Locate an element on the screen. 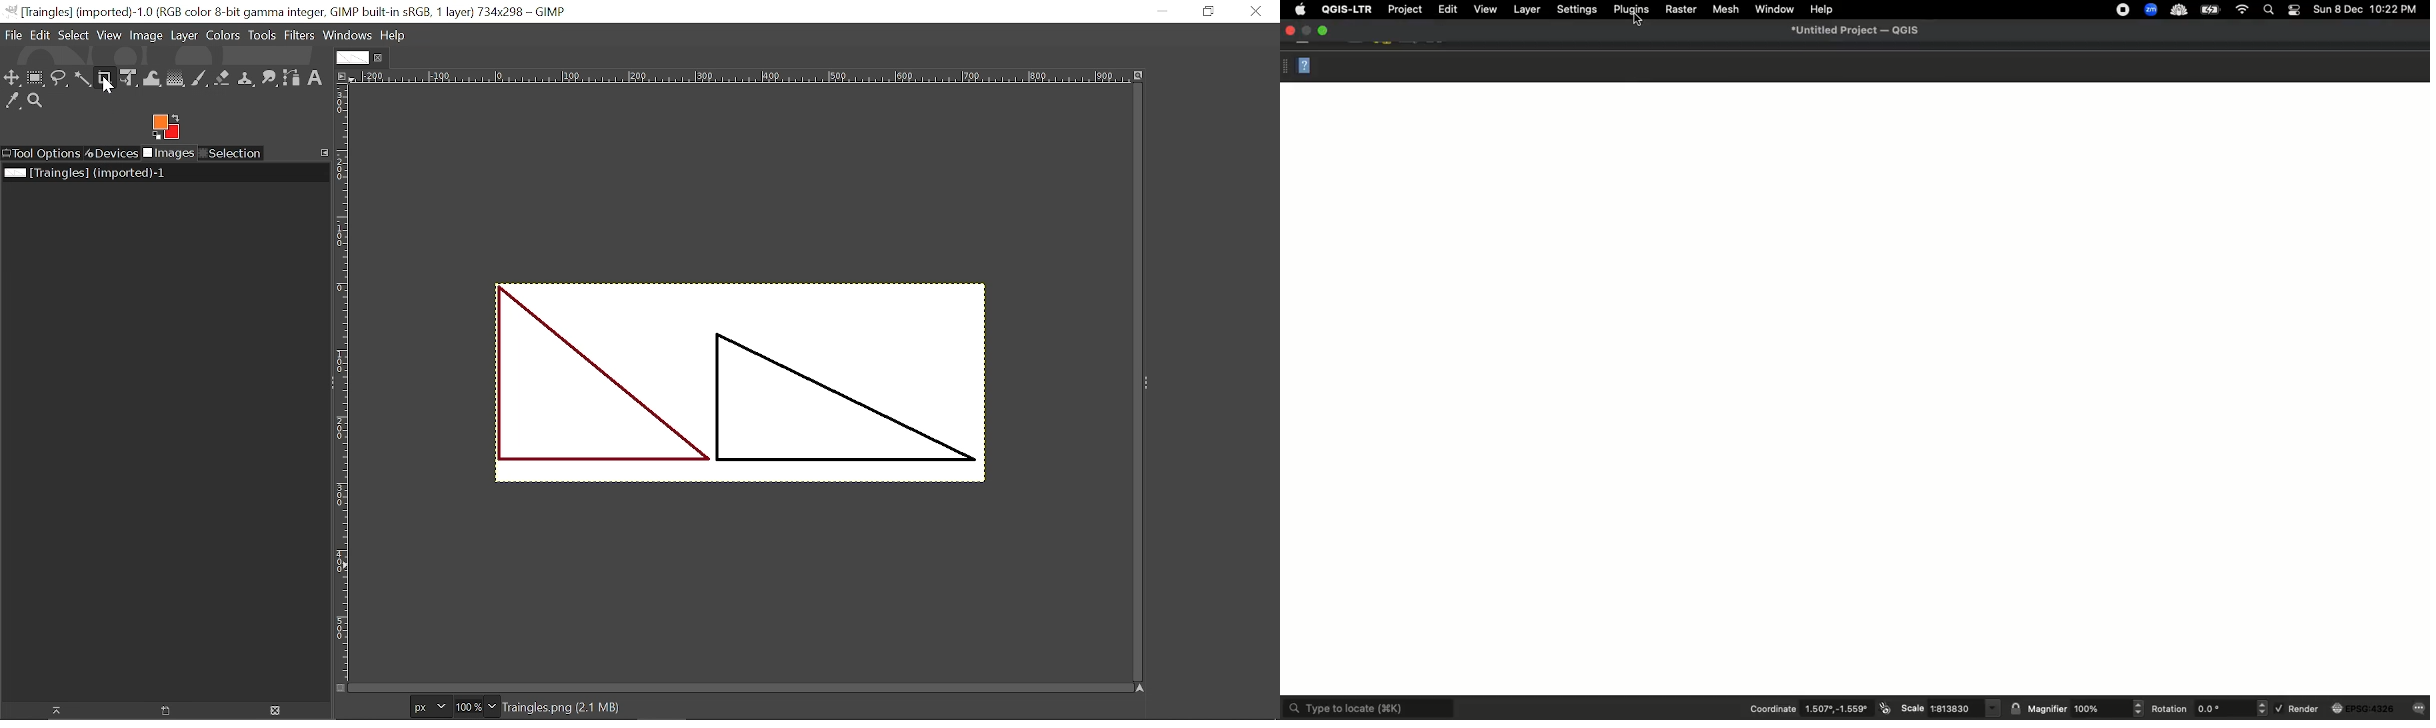 The width and height of the screenshot is (2436, 728). Images is located at coordinates (168, 153).